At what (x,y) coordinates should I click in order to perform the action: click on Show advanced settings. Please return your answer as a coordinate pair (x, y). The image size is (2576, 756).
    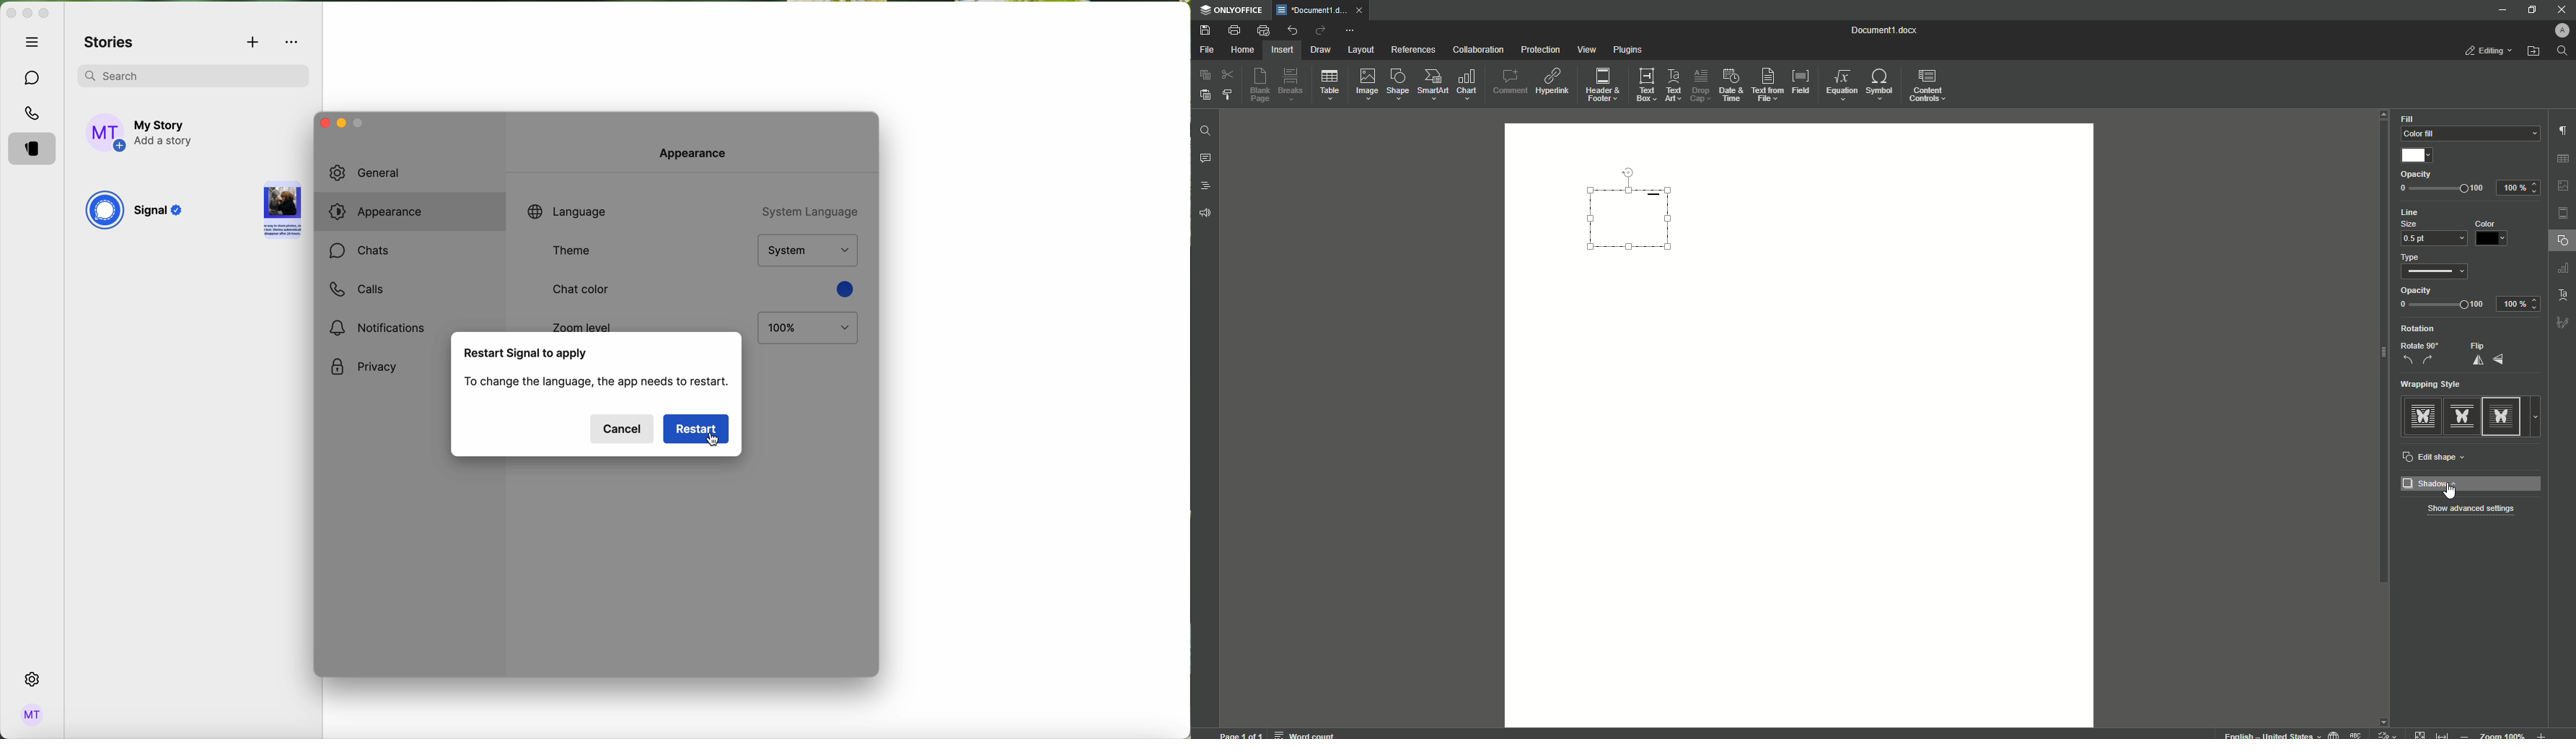
    Looking at the image, I should click on (2471, 510).